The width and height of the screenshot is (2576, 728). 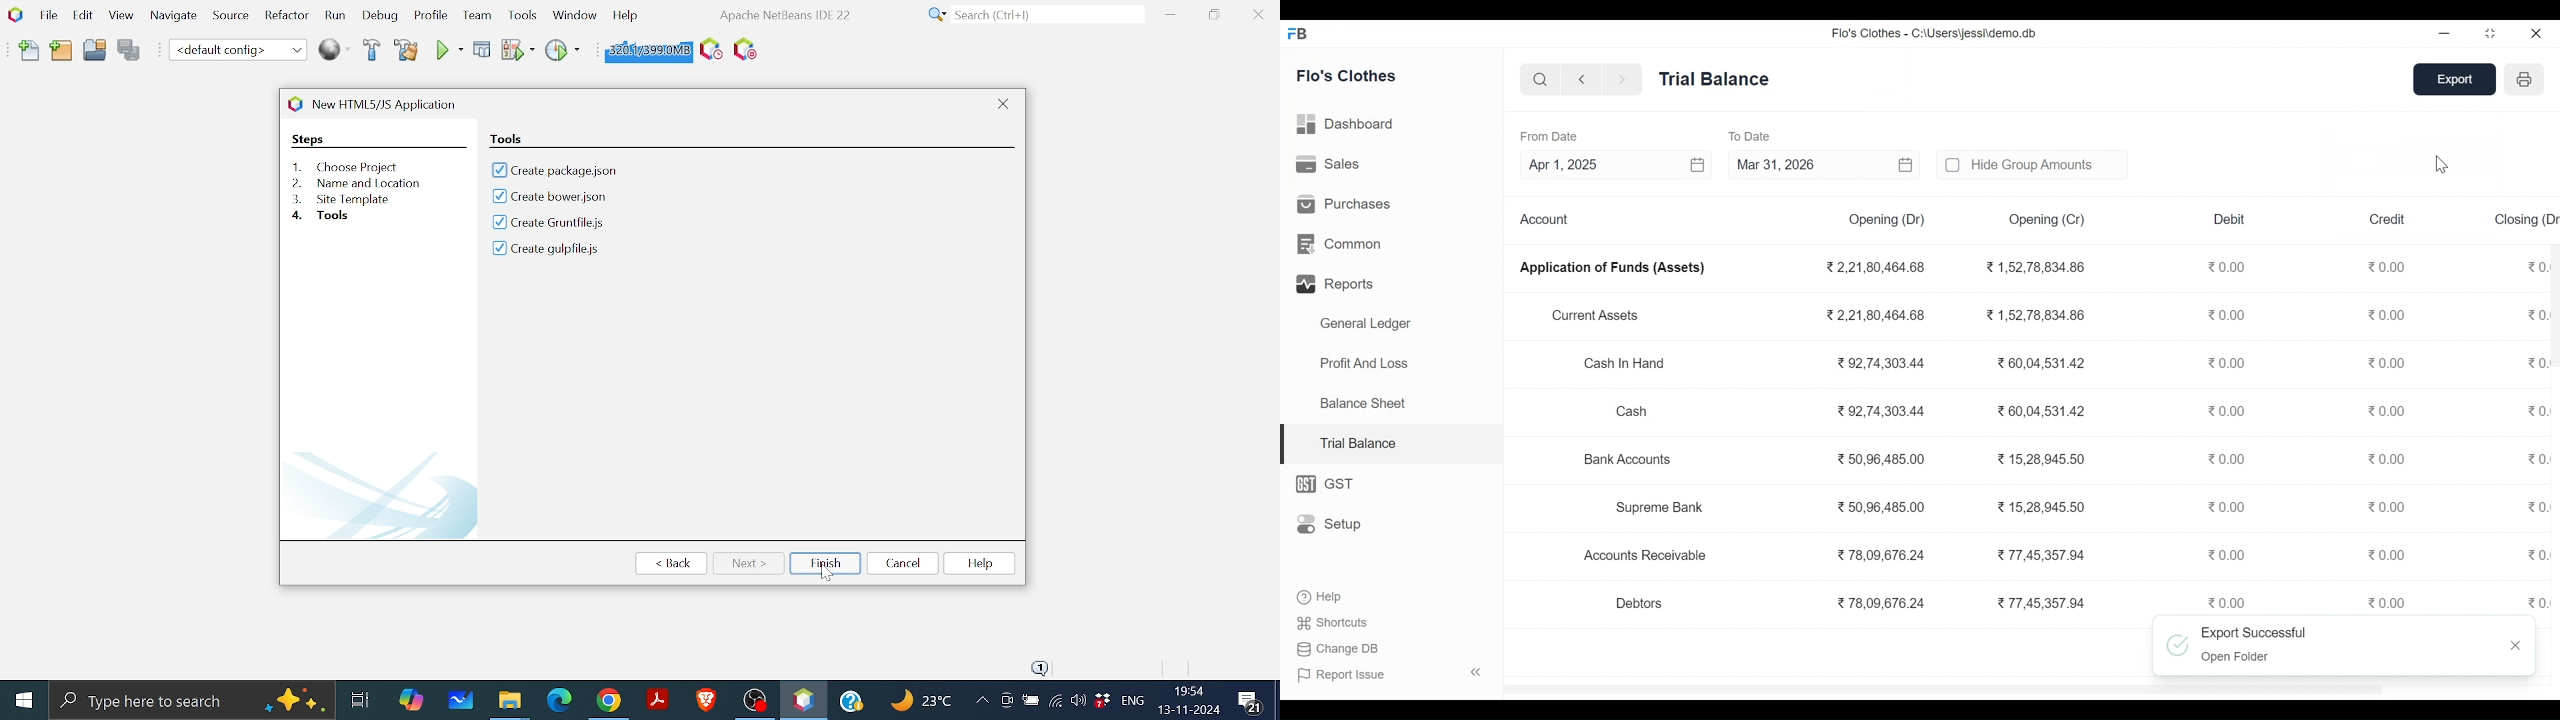 I want to click on 0.00, so click(x=2536, y=602).